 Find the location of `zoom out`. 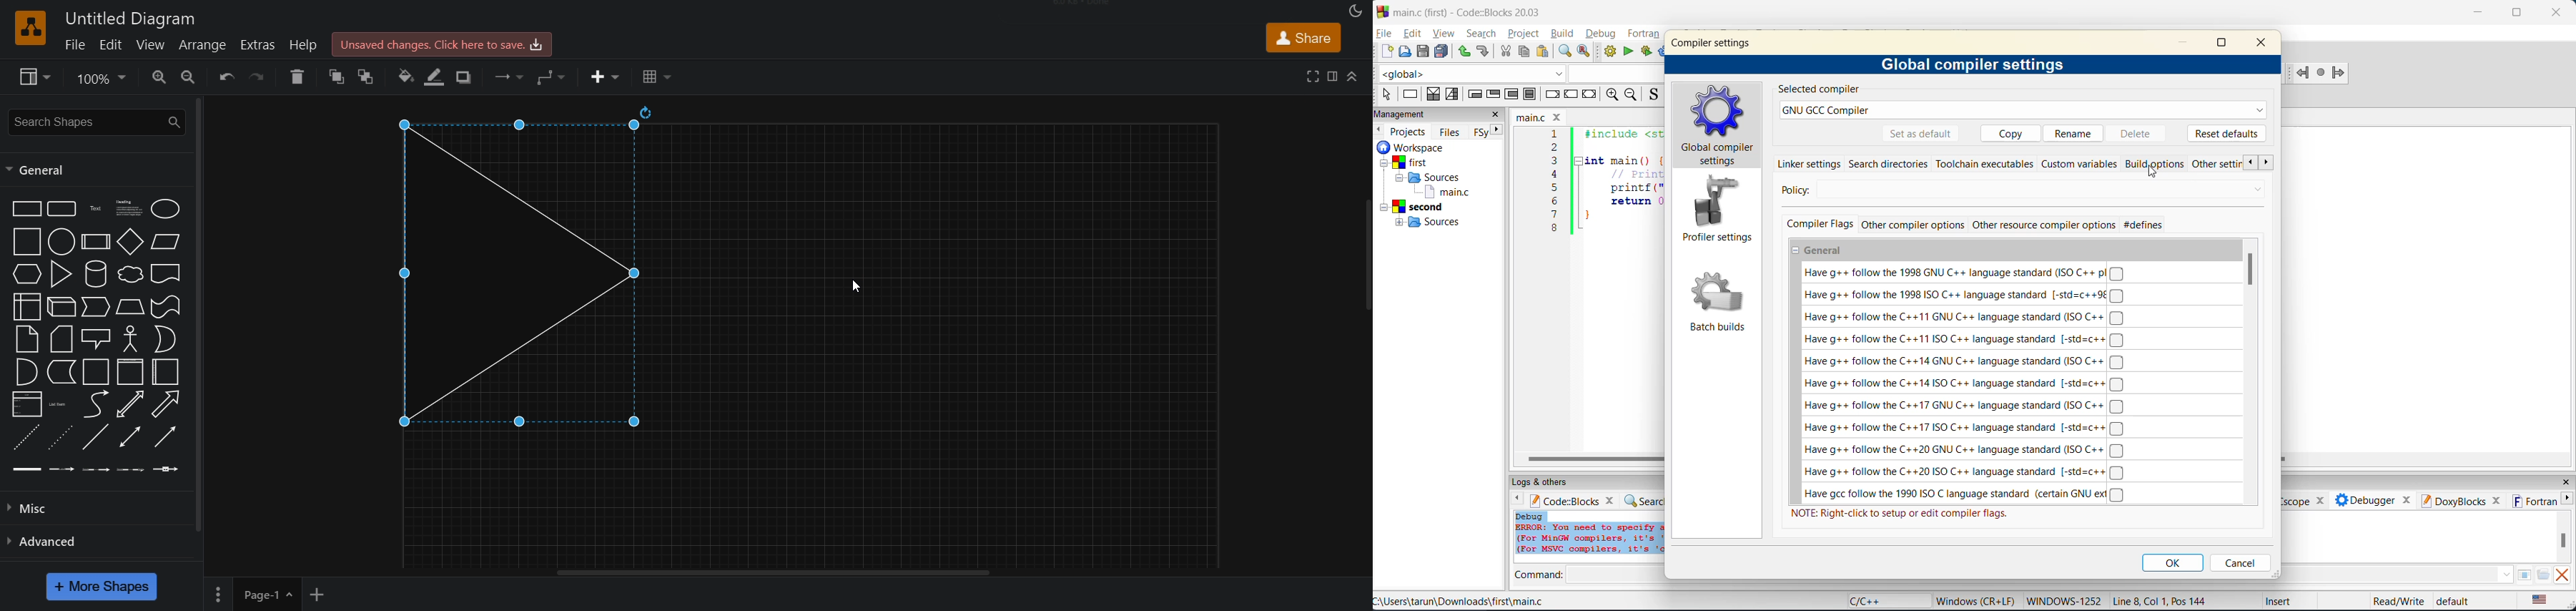

zoom out is located at coordinates (191, 78).